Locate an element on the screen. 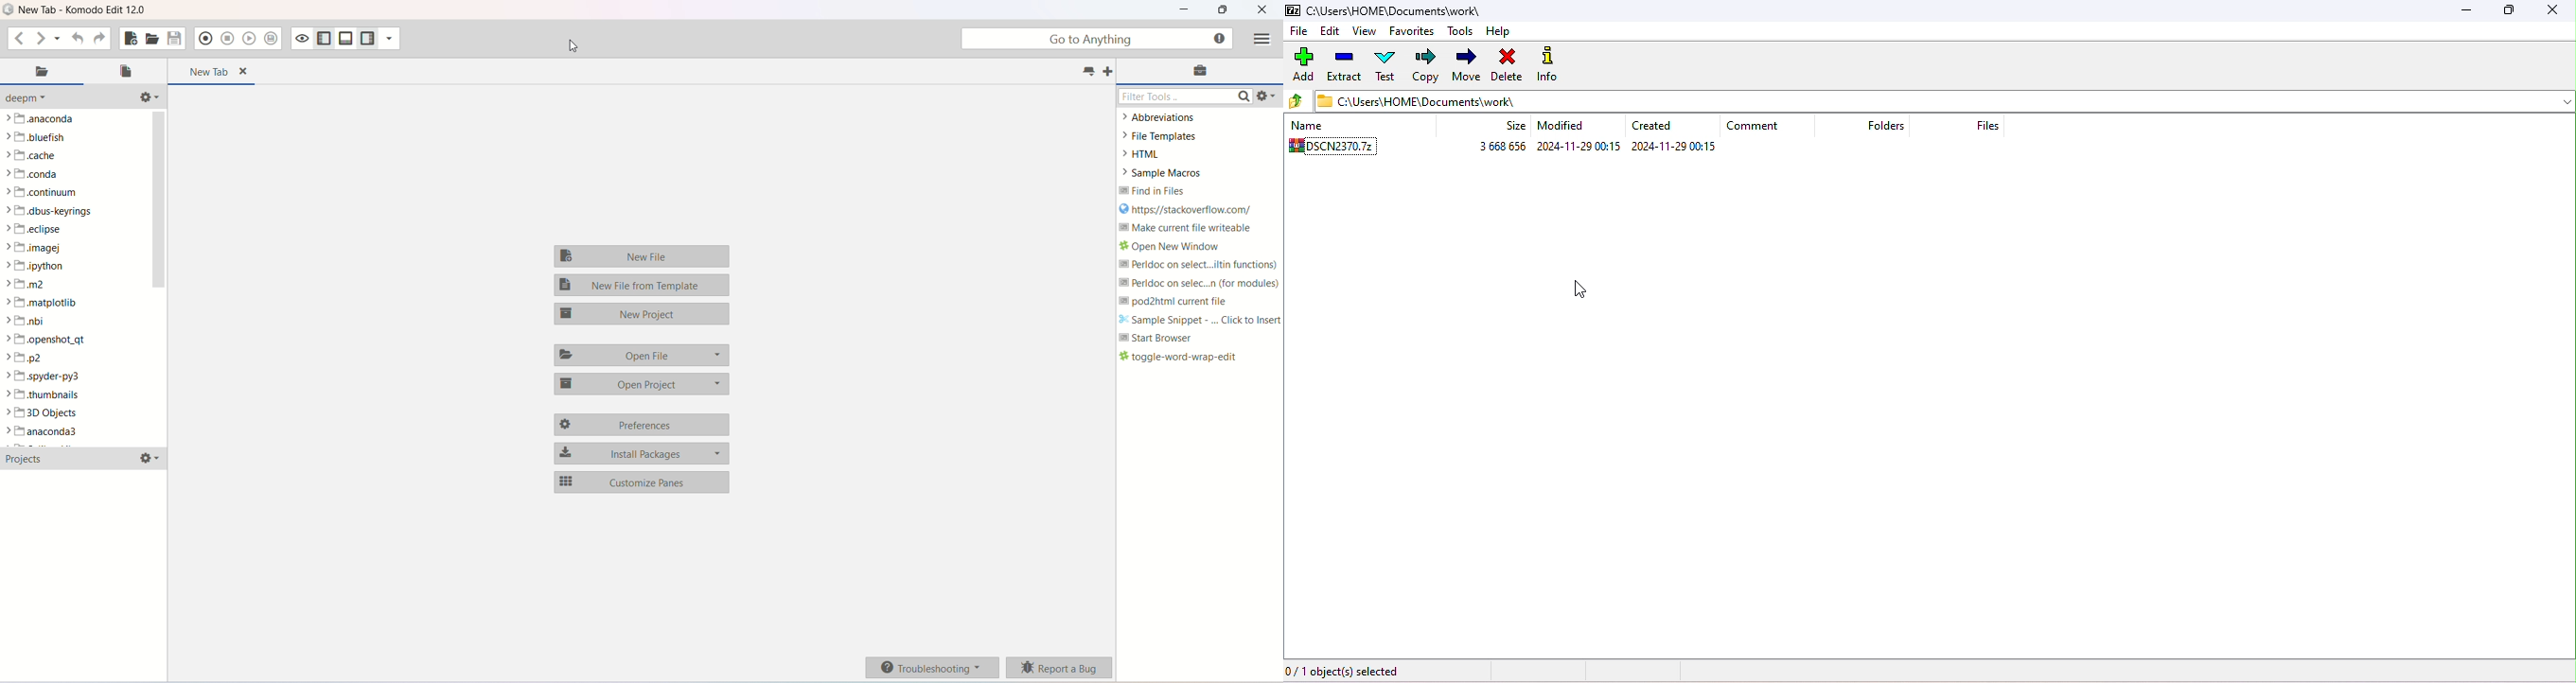 The height and width of the screenshot is (700, 2576). openshot is located at coordinates (51, 340).